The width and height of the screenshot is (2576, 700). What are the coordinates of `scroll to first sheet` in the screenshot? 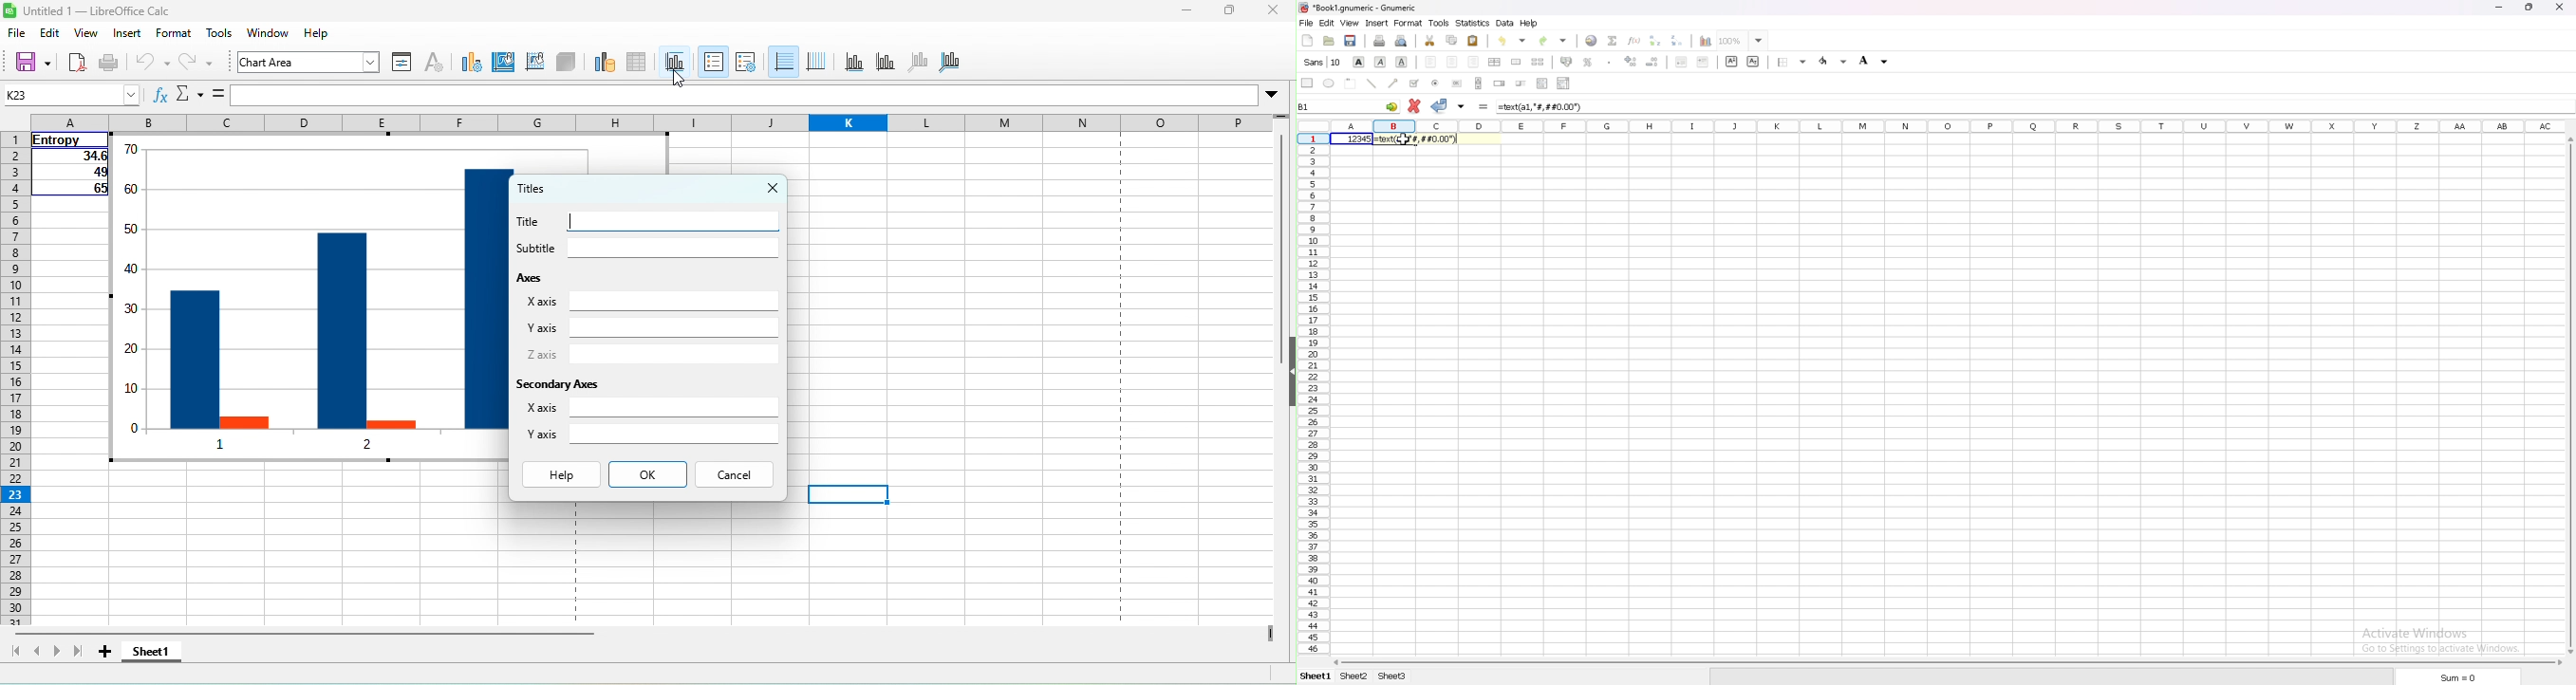 It's located at (15, 652).